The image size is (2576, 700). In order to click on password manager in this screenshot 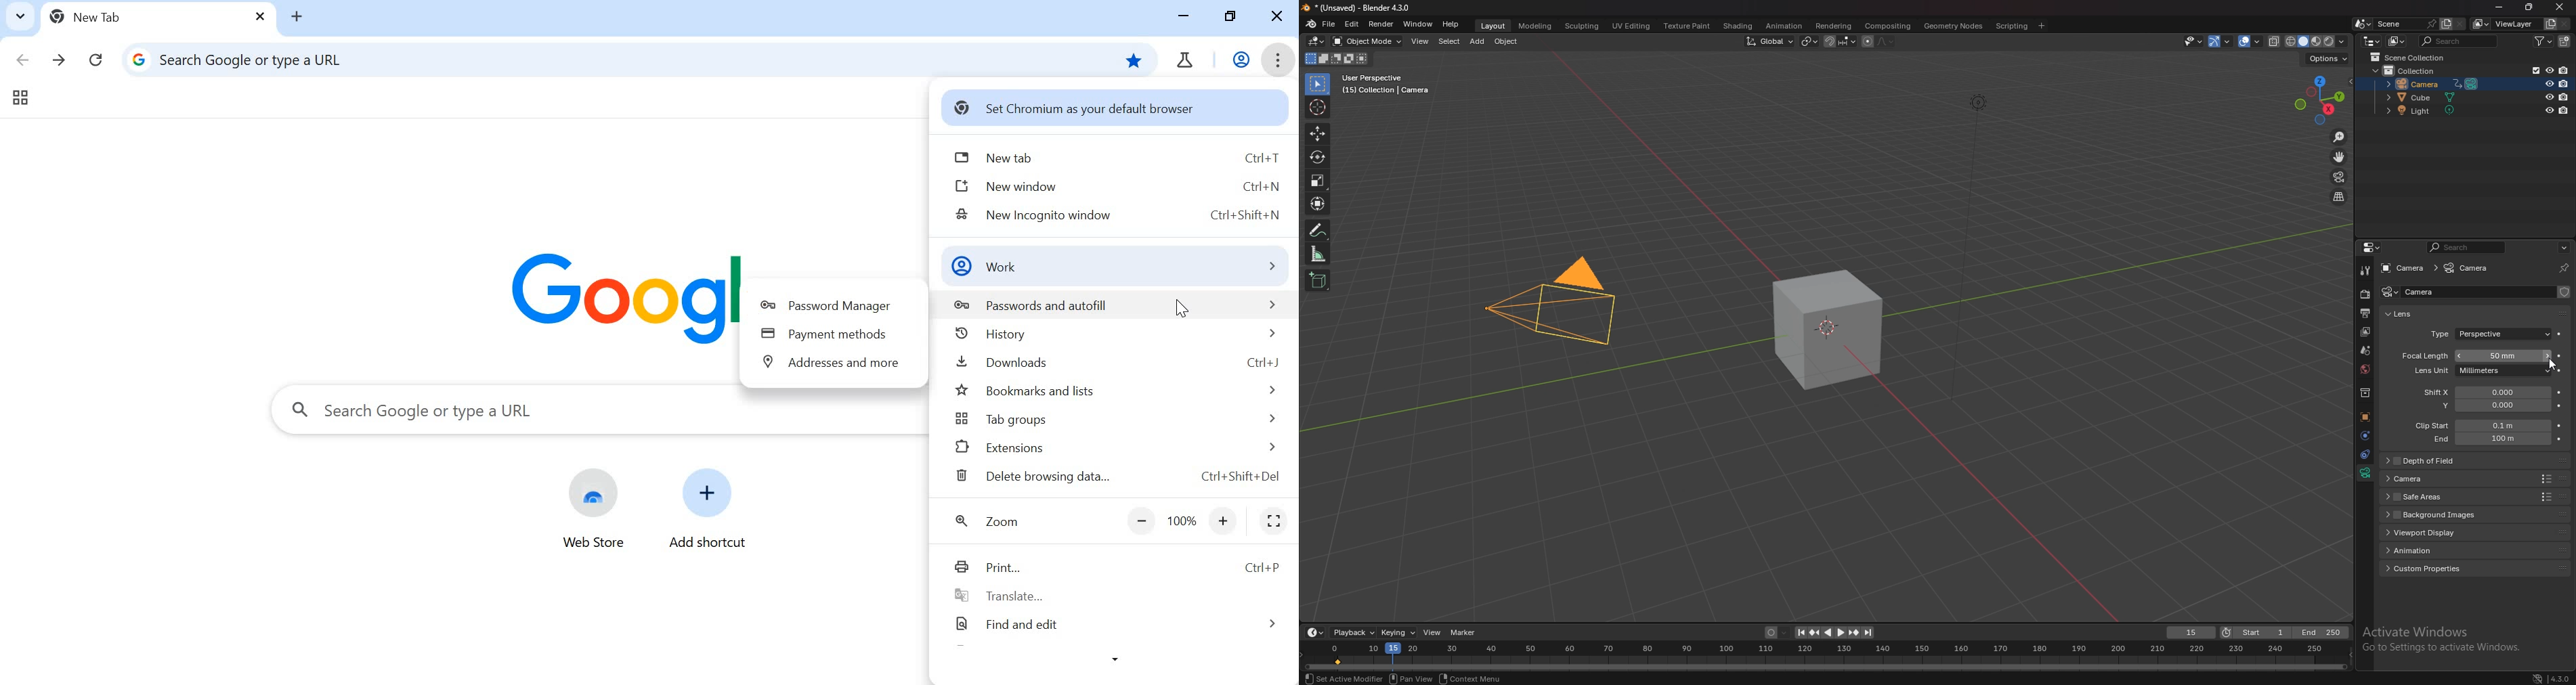, I will do `click(832, 305)`.